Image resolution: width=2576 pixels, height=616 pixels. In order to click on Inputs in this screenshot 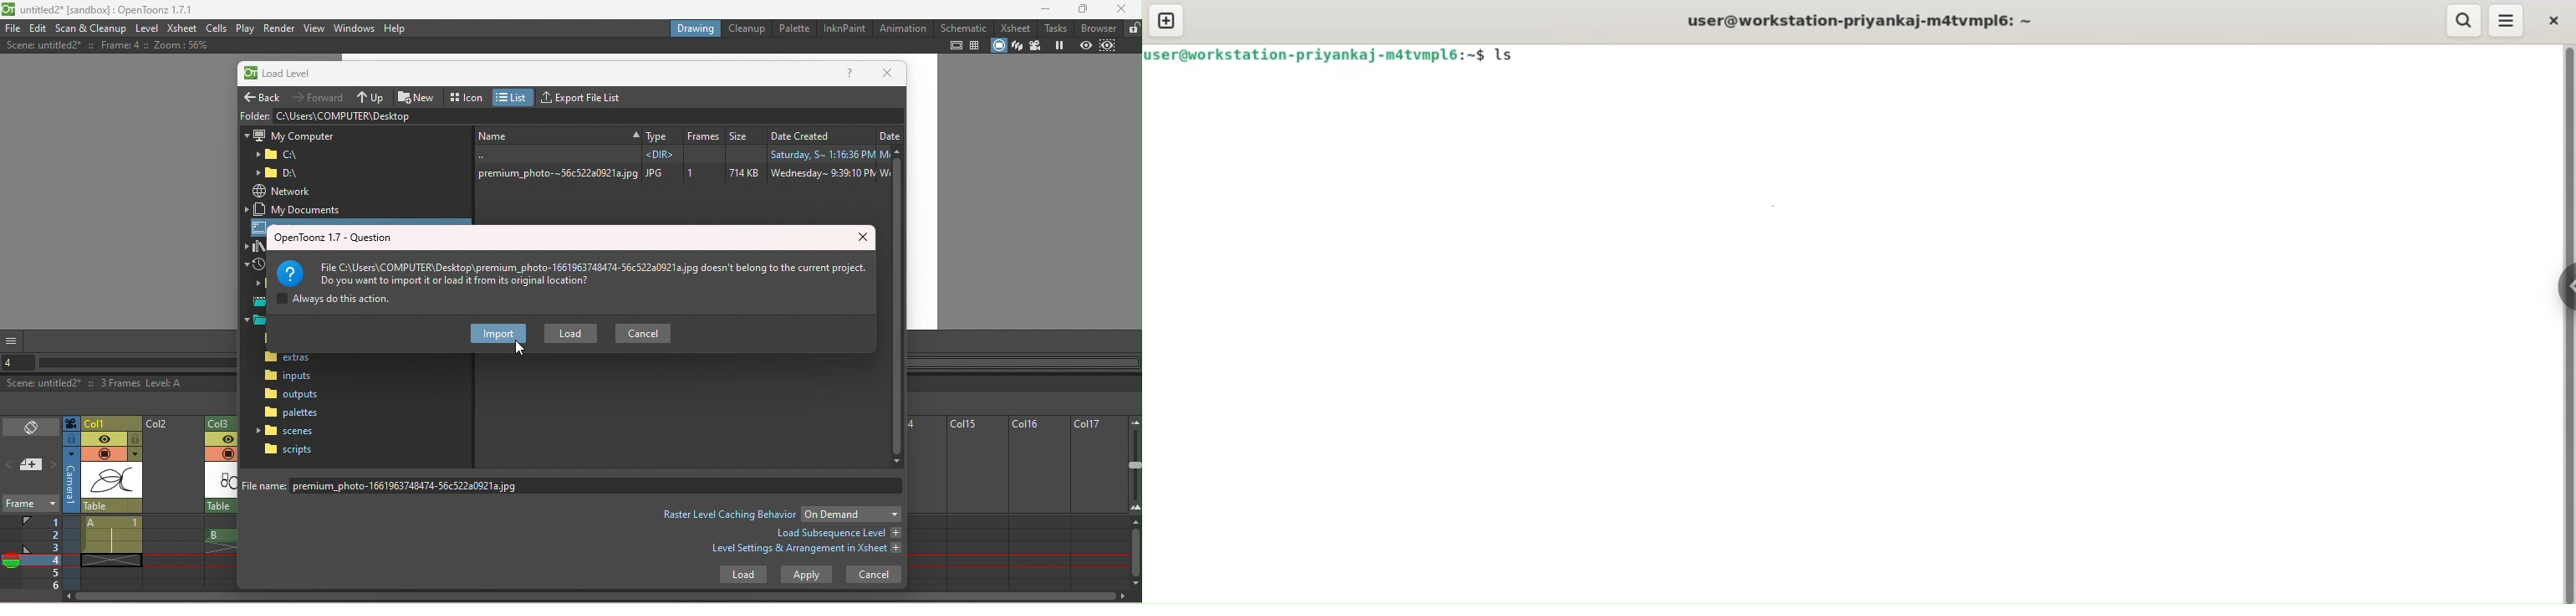, I will do `click(291, 377)`.